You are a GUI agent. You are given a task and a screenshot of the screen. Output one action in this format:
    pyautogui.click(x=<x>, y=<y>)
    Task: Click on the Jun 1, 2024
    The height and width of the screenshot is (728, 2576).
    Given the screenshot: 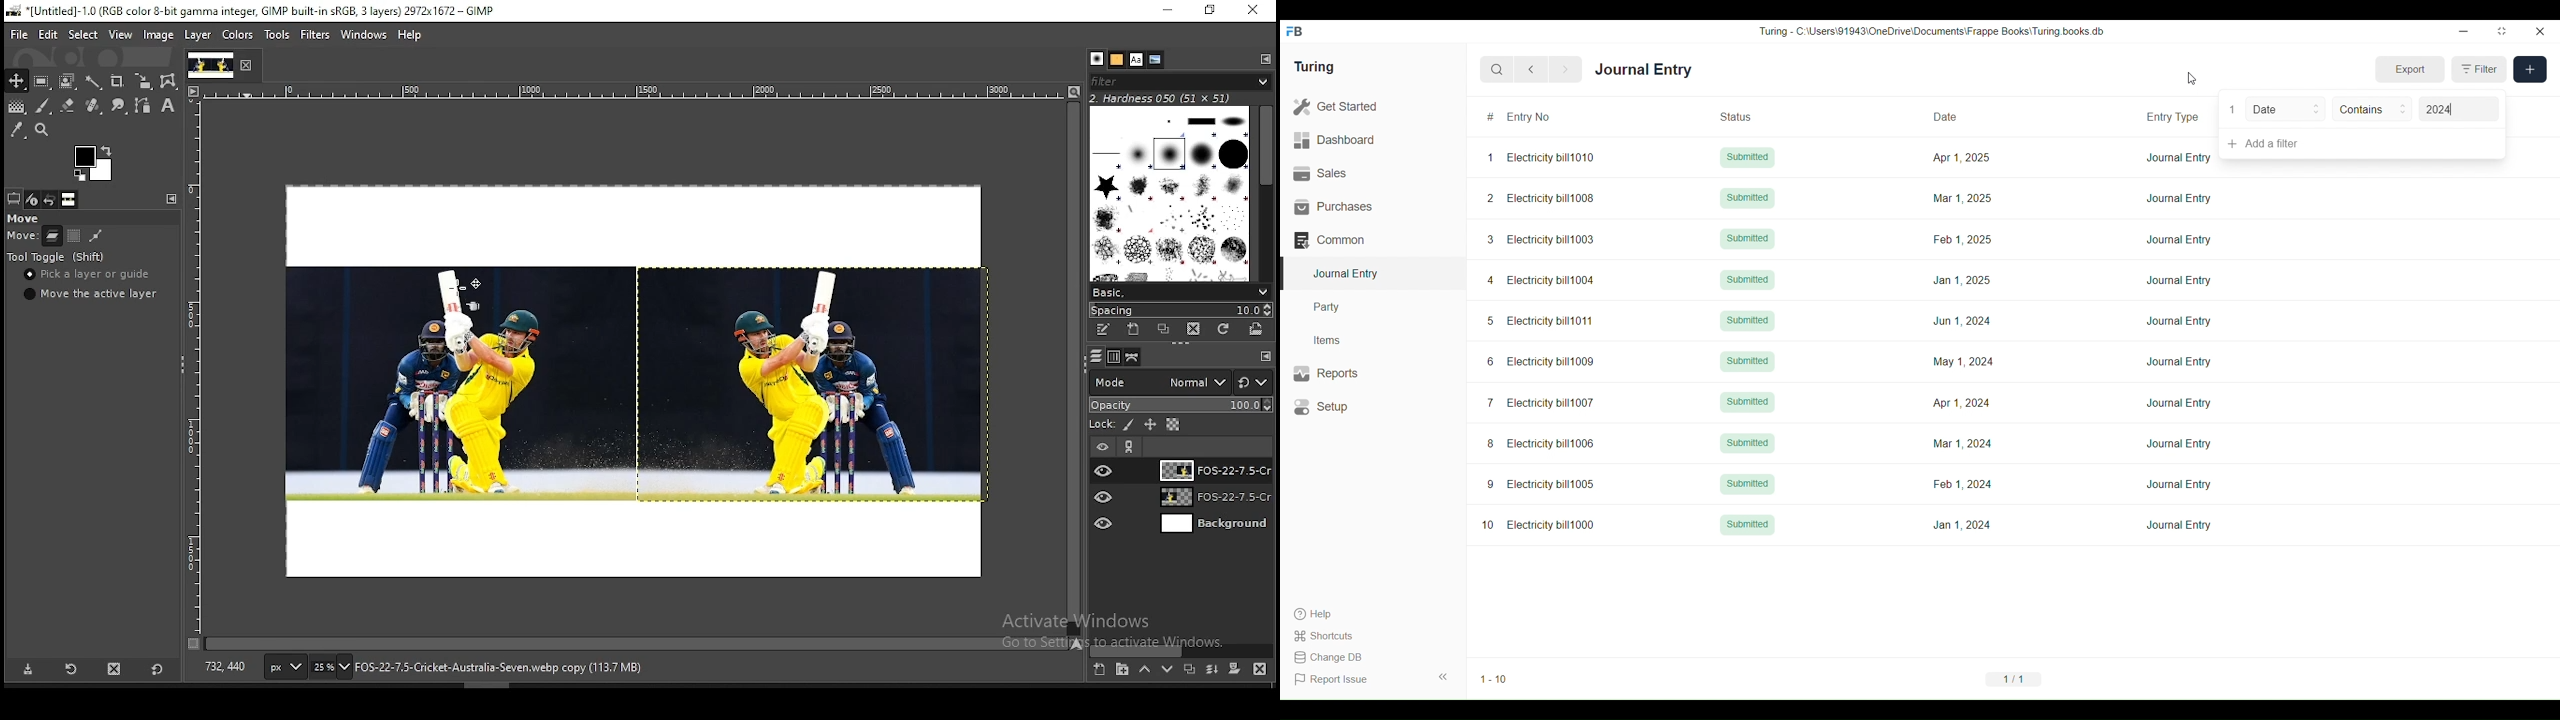 What is the action you would take?
    pyautogui.click(x=1962, y=321)
    